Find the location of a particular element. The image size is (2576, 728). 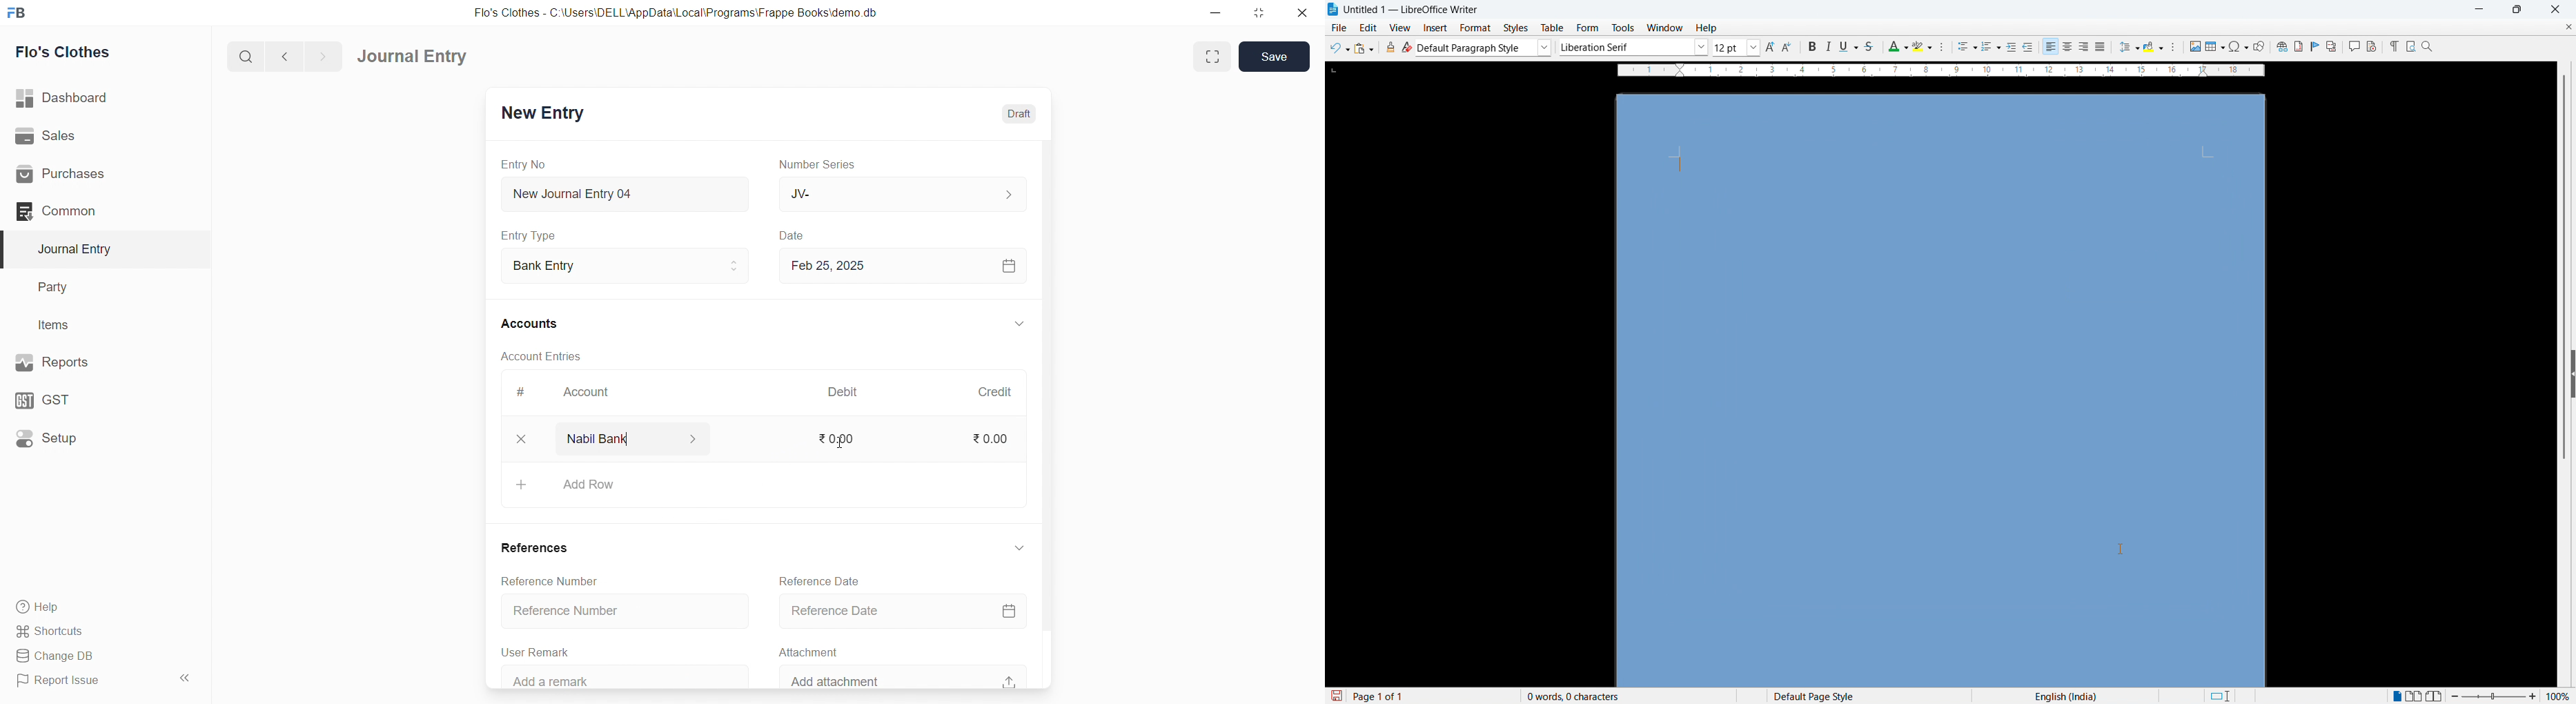

Setup is located at coordinates (97, 437).